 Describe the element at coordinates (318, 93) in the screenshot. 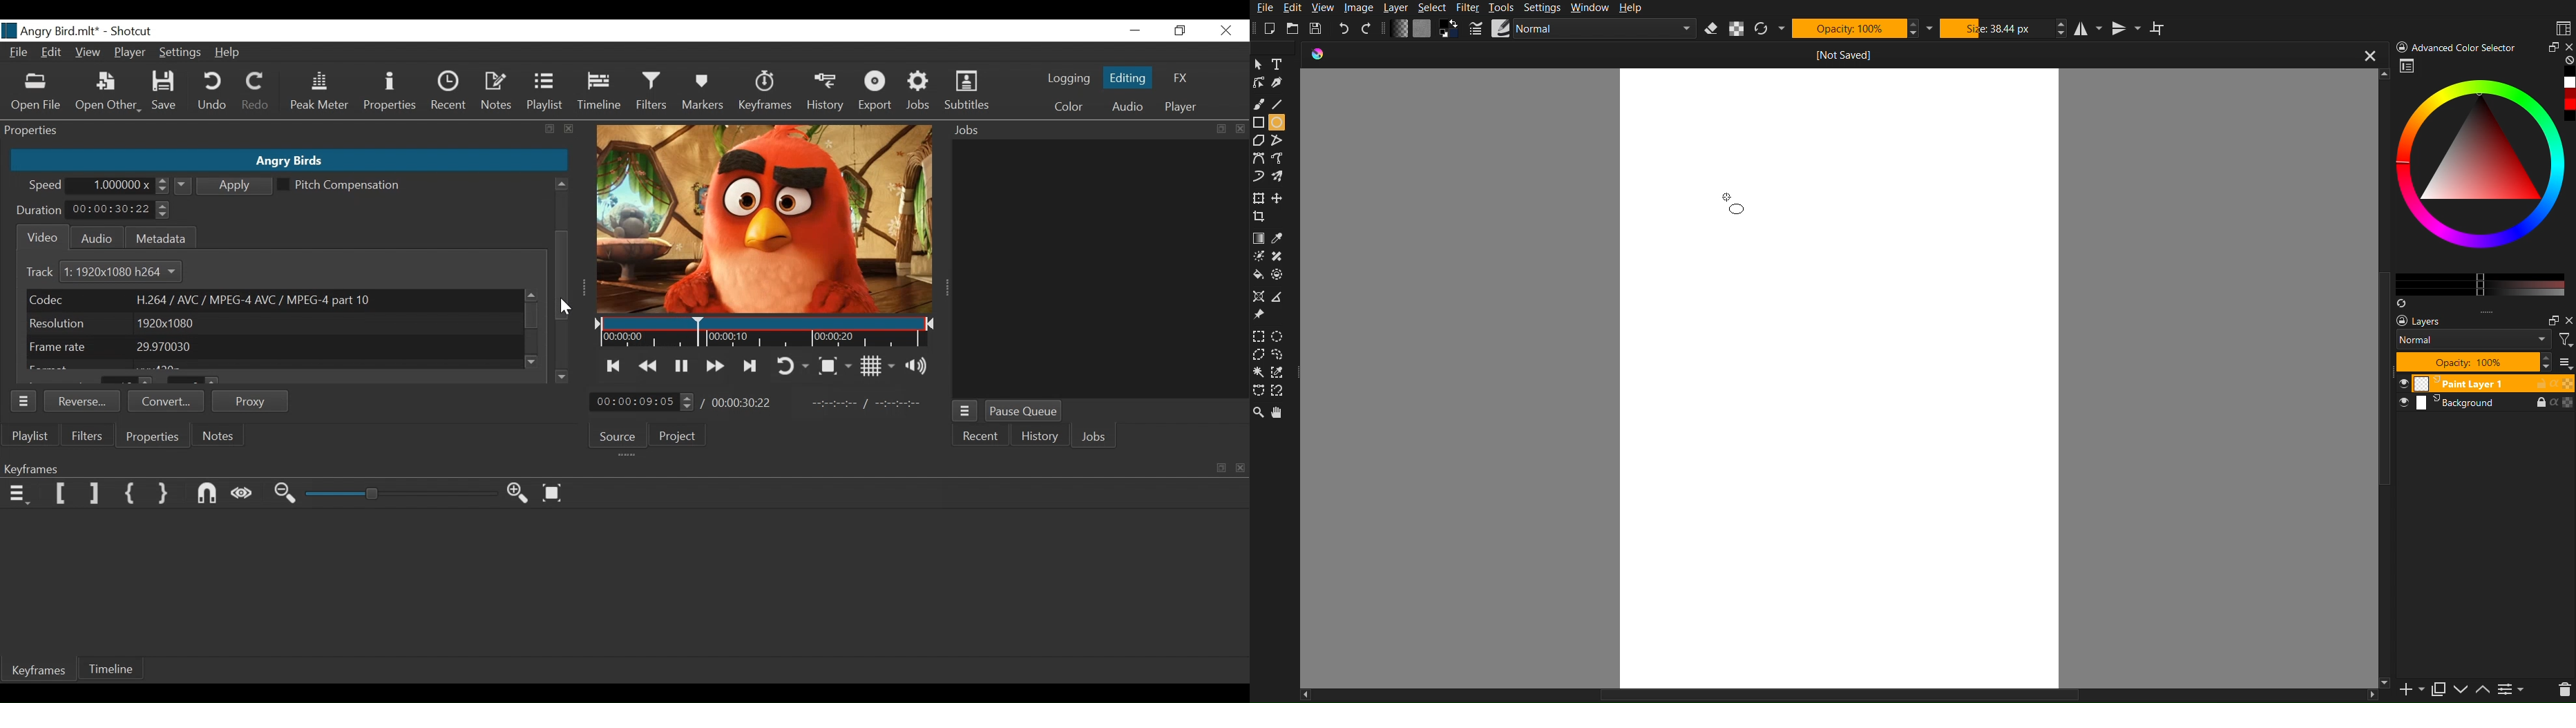

I see `Peak Meter` at that location.